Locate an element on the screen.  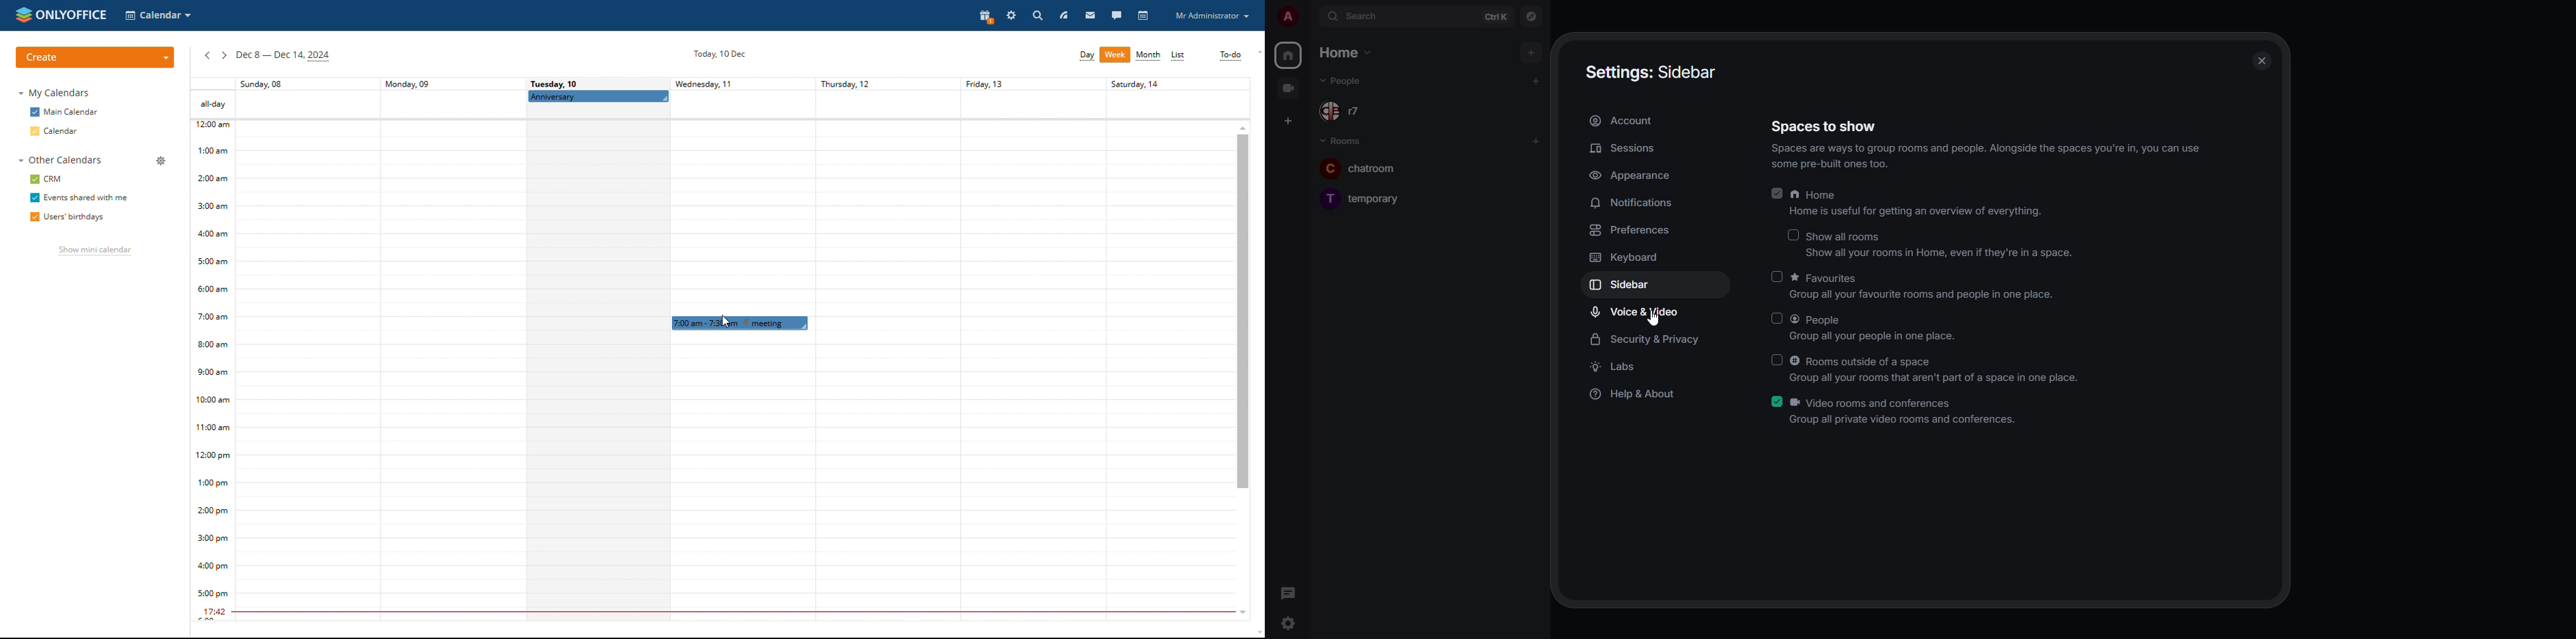
threads is located at coordinates (1291, 593).